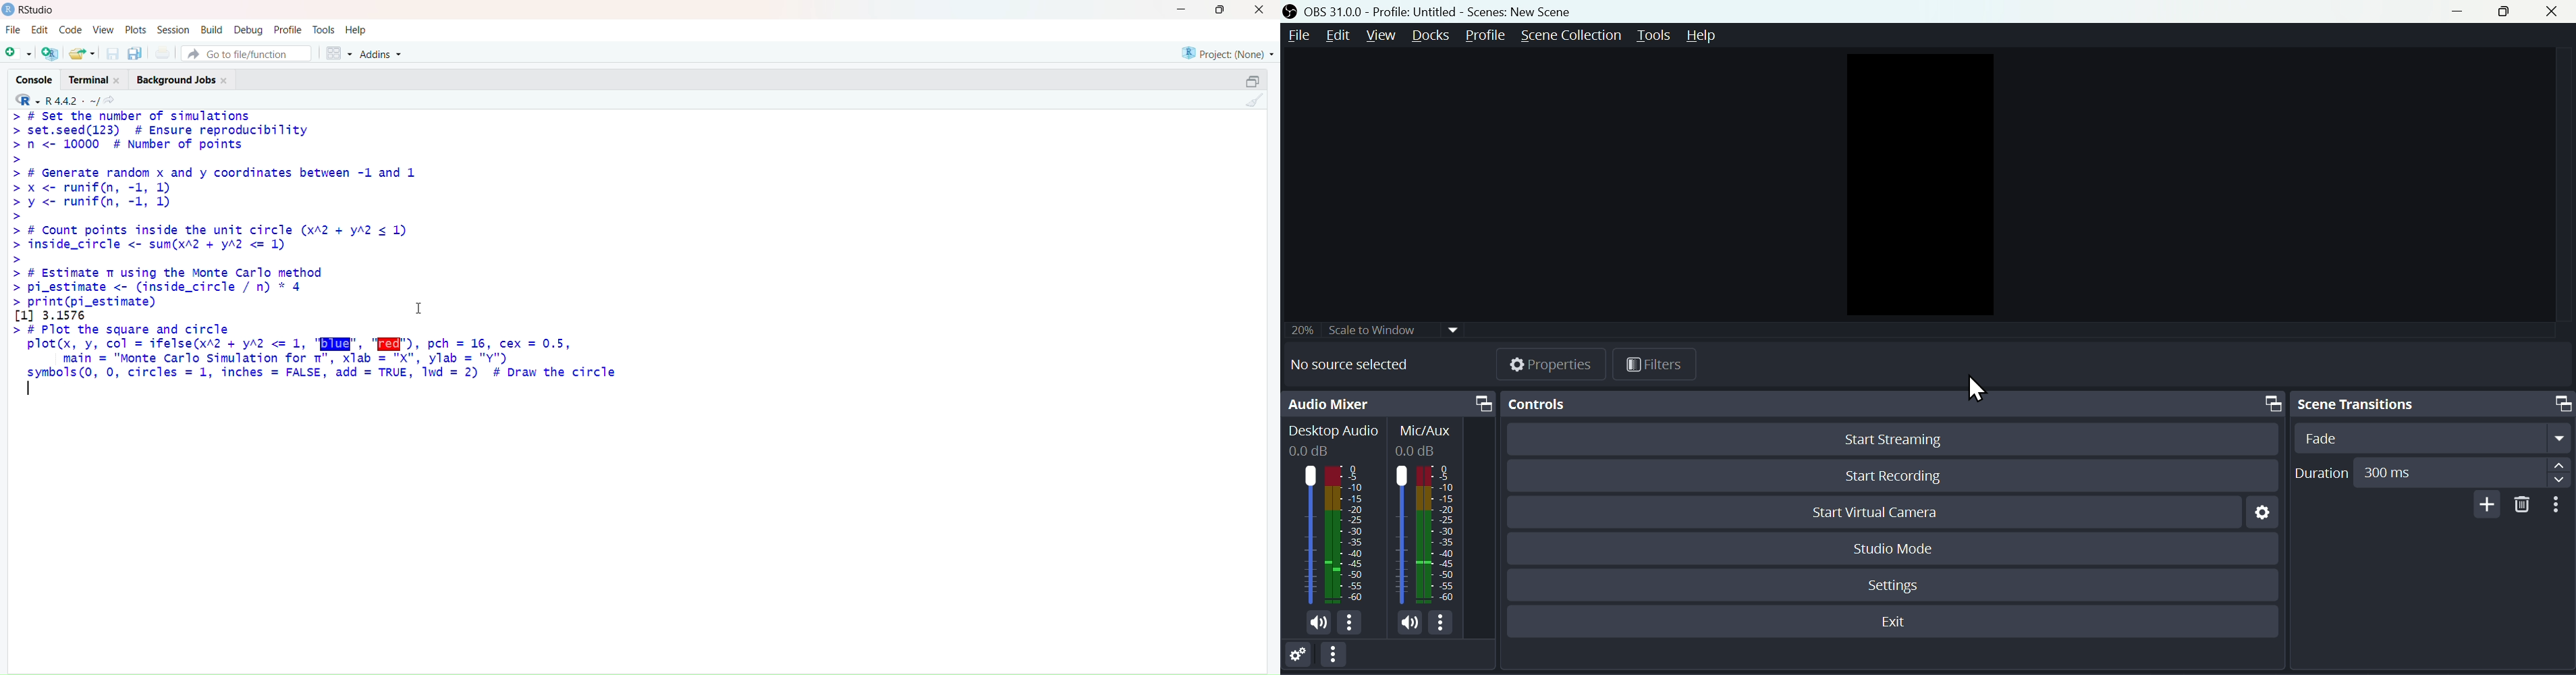 The height and width of the screenshot is (700, 2576). Describe the element at coordinates (19, 53) in the screenshot. I see `New File` at that location.